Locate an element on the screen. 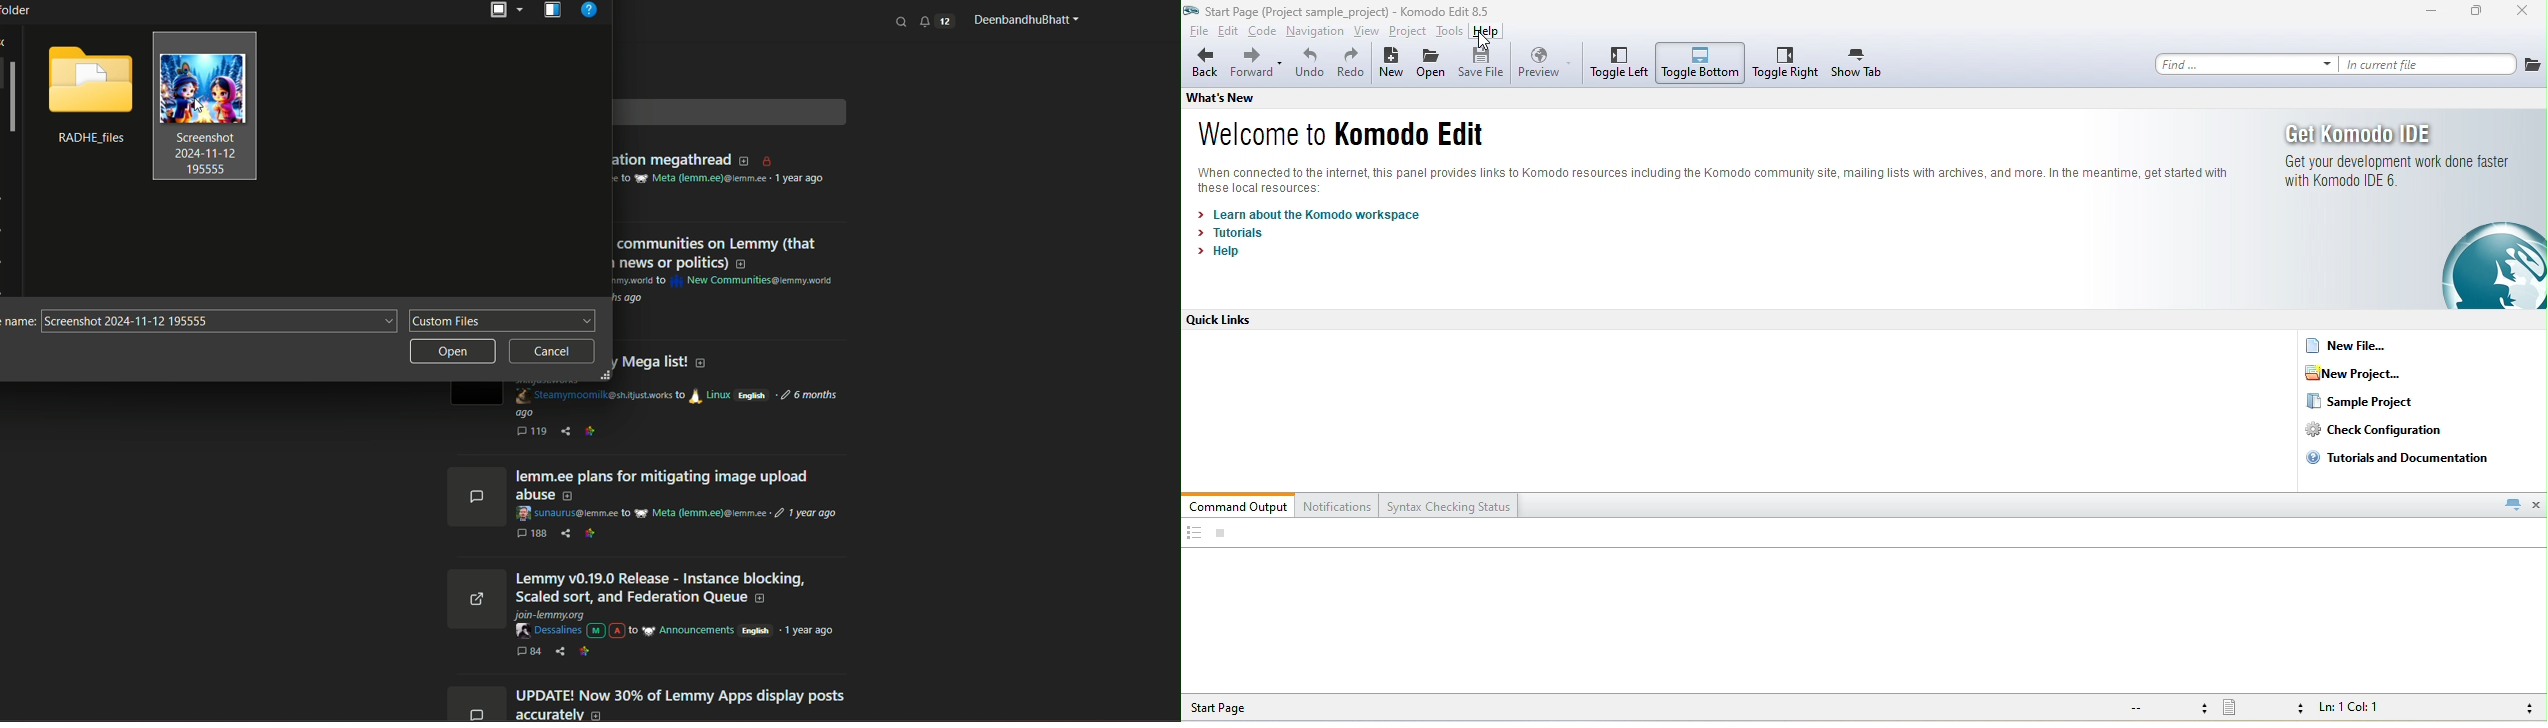  tab is located at coordinates (2512, 504).